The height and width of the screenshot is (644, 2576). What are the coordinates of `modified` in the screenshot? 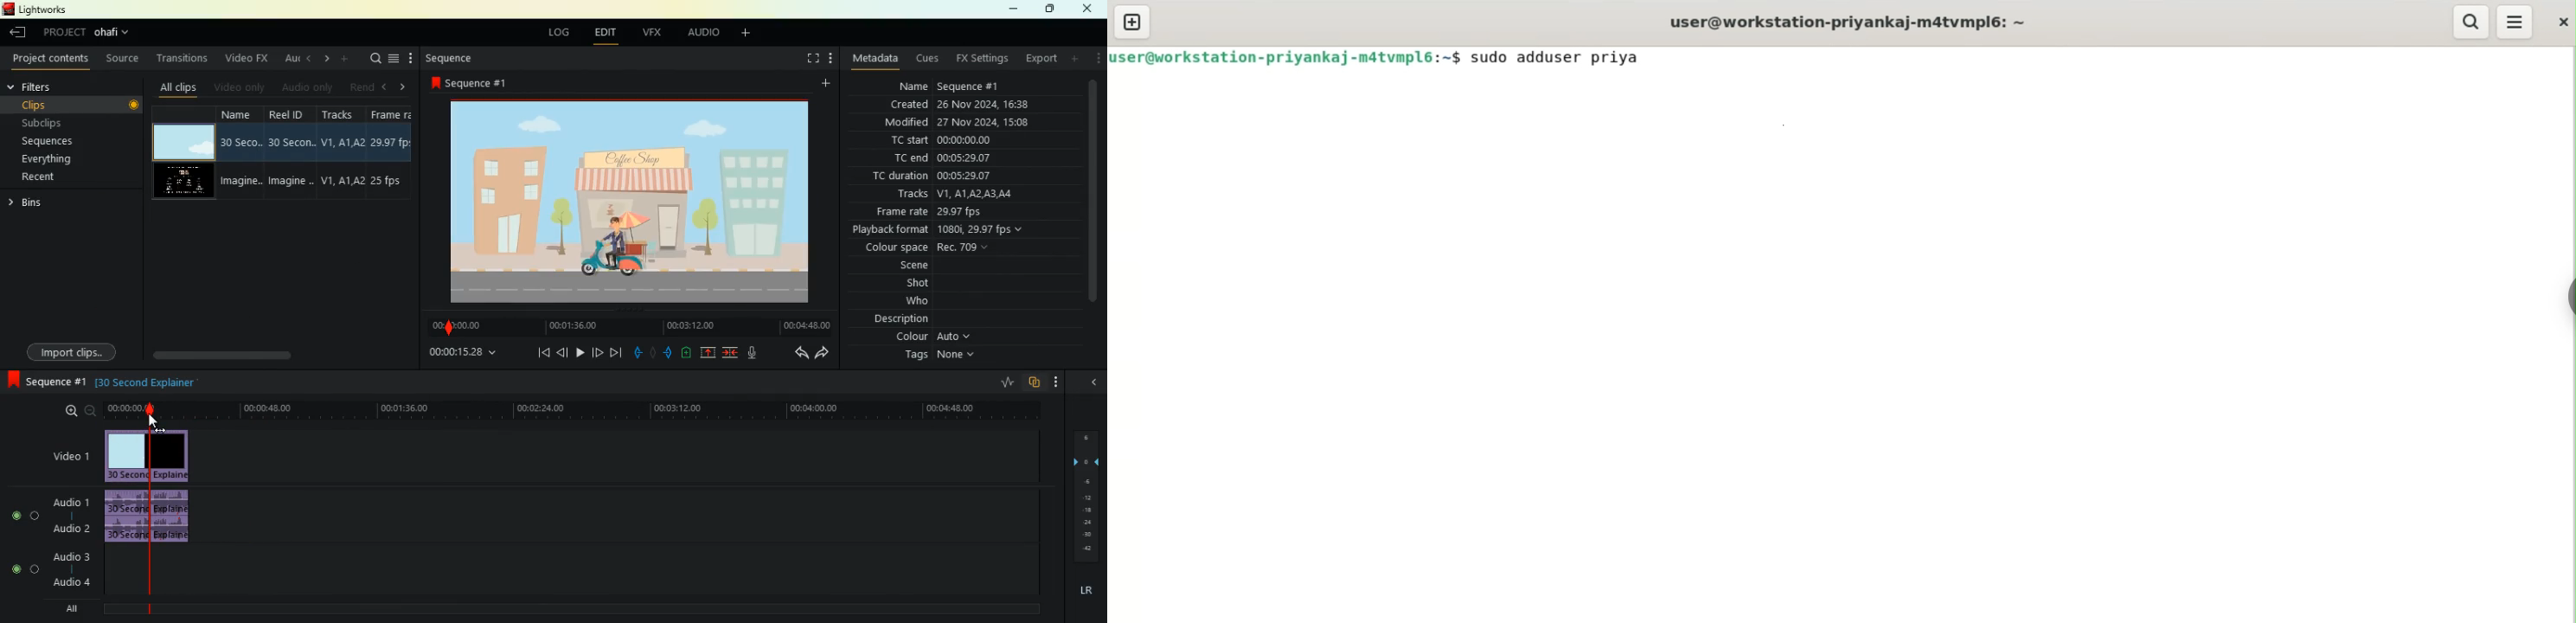 It's located at (909, 121).